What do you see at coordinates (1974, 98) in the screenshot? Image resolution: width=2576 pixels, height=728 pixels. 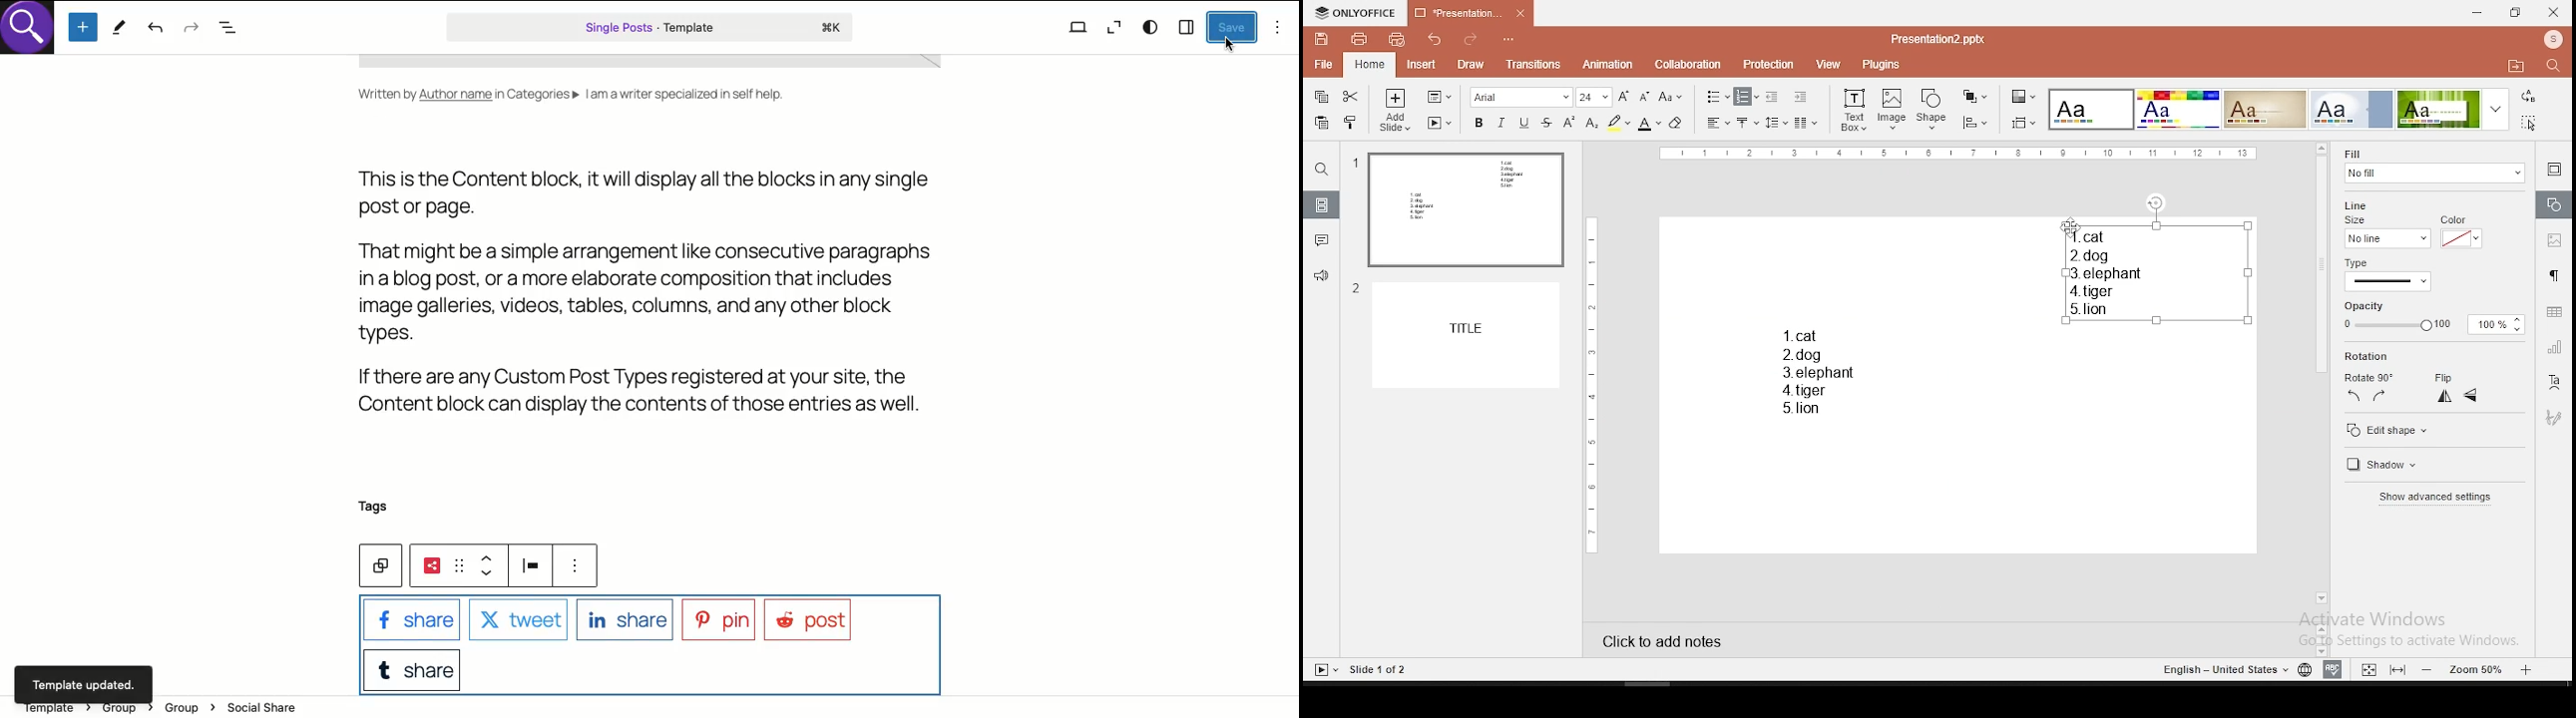 I see `arrange objects` at bounding box center [1974, 98].